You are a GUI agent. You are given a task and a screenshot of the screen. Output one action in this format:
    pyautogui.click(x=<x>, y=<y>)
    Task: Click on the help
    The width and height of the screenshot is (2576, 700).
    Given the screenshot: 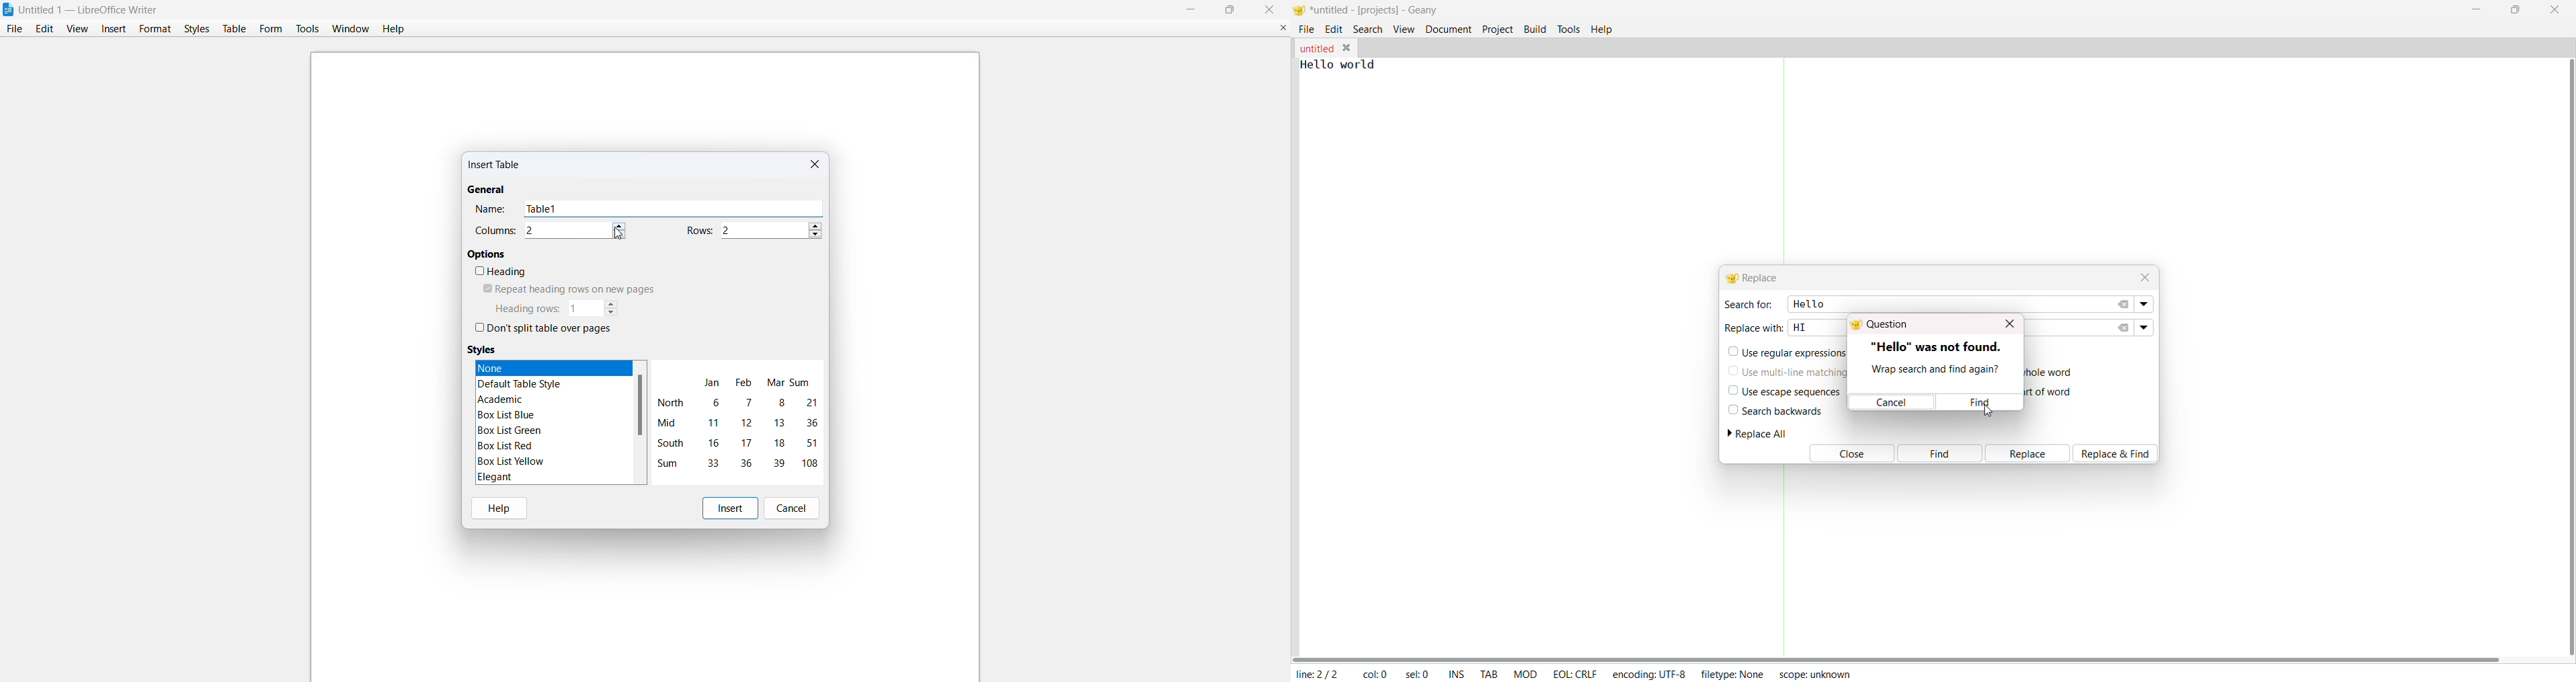 What is the action you would take?
    pyautogui.click(x=1605, y=28)
    